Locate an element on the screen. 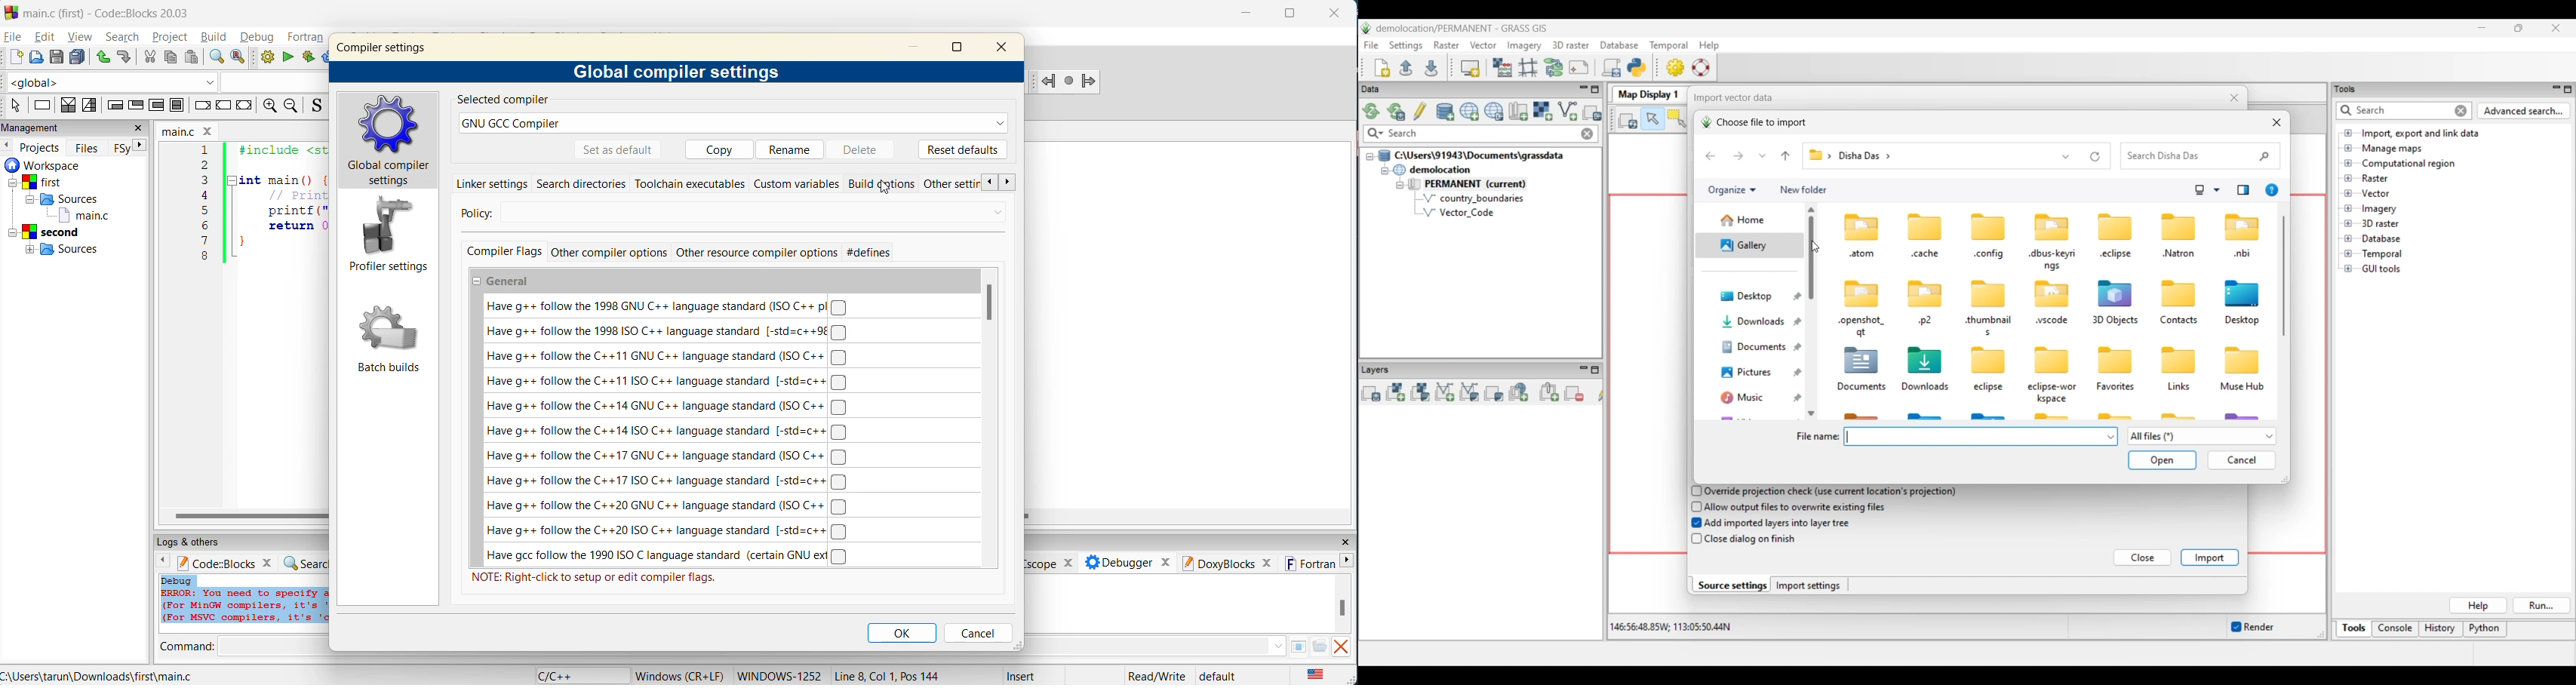  compiler settings is located at coordinates (387, 51).